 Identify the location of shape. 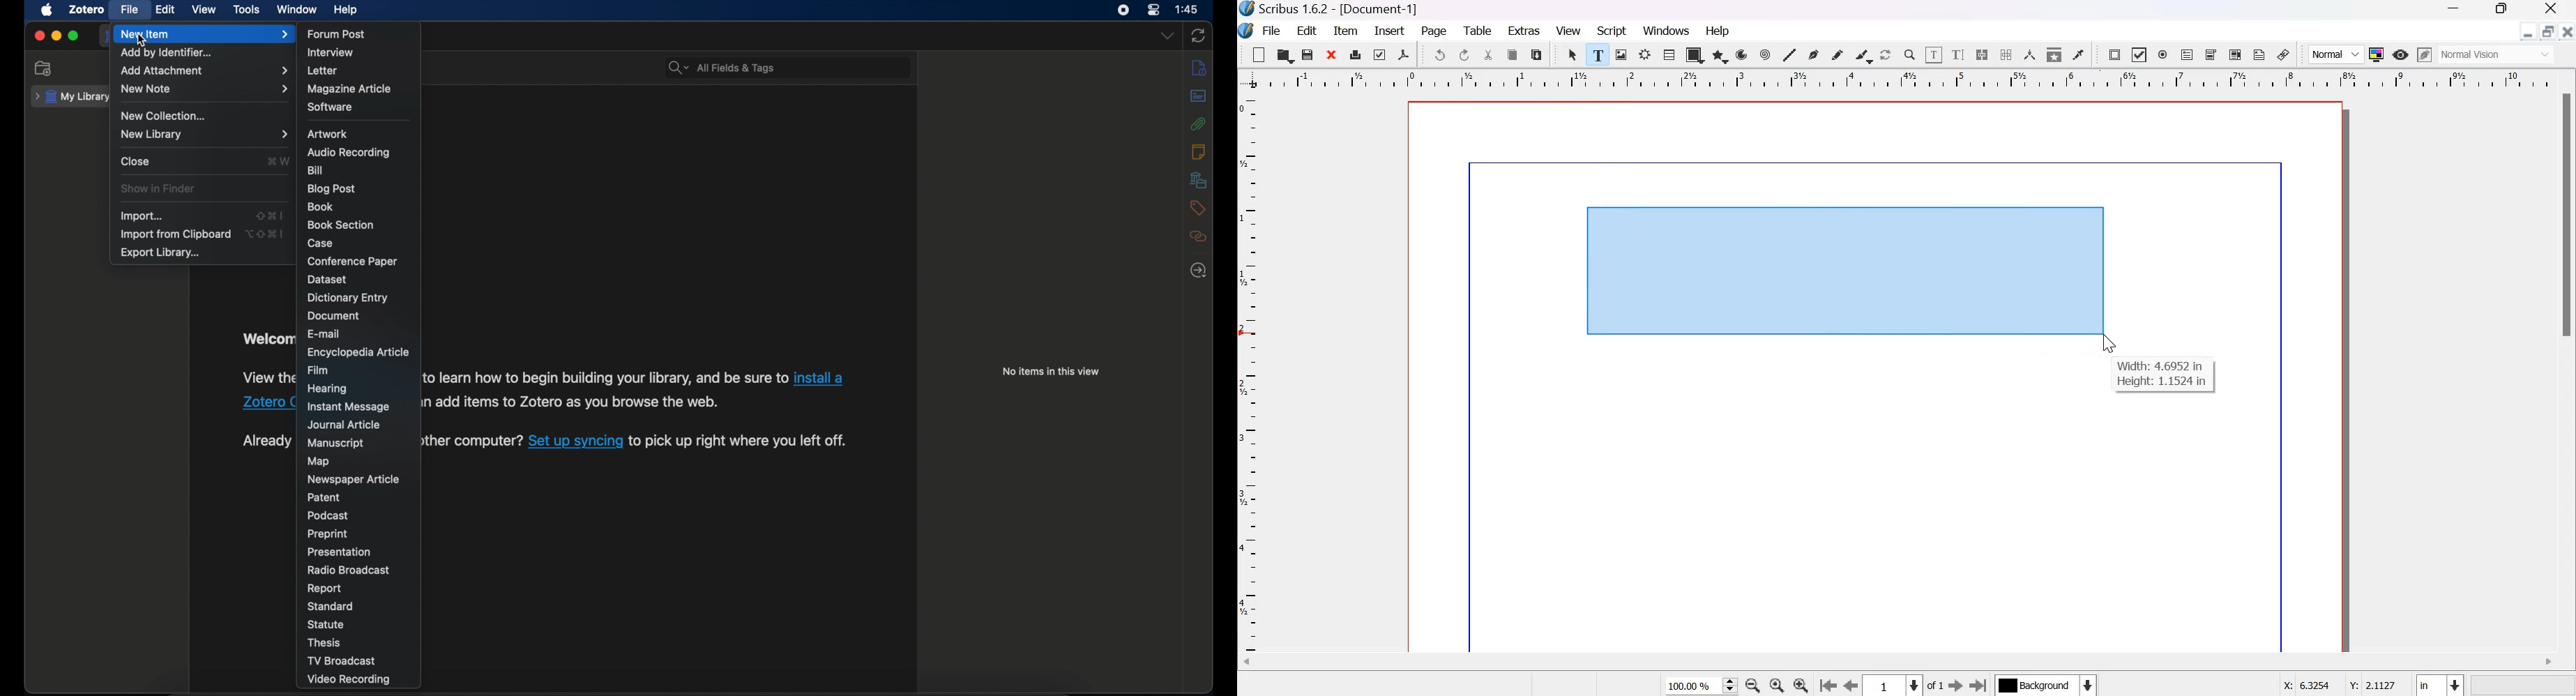
(1695, 54).